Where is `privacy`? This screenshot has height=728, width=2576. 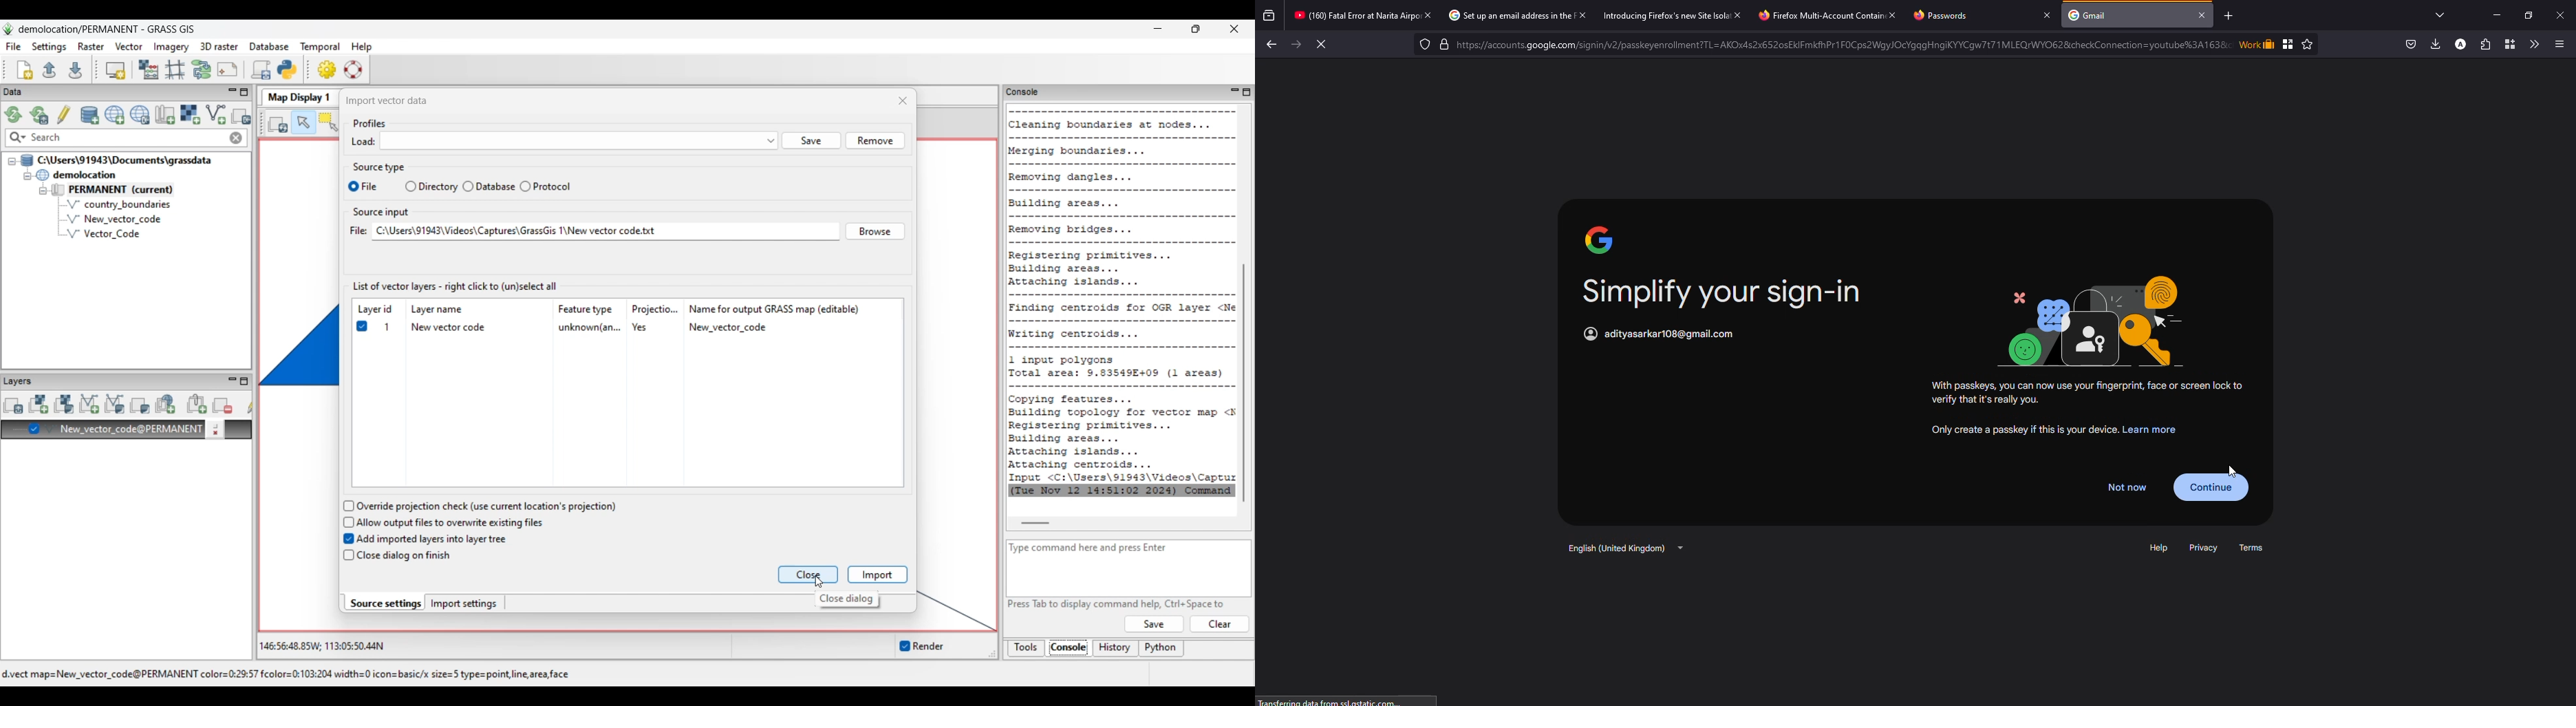
privacy is located at coordinates (2203, 547).